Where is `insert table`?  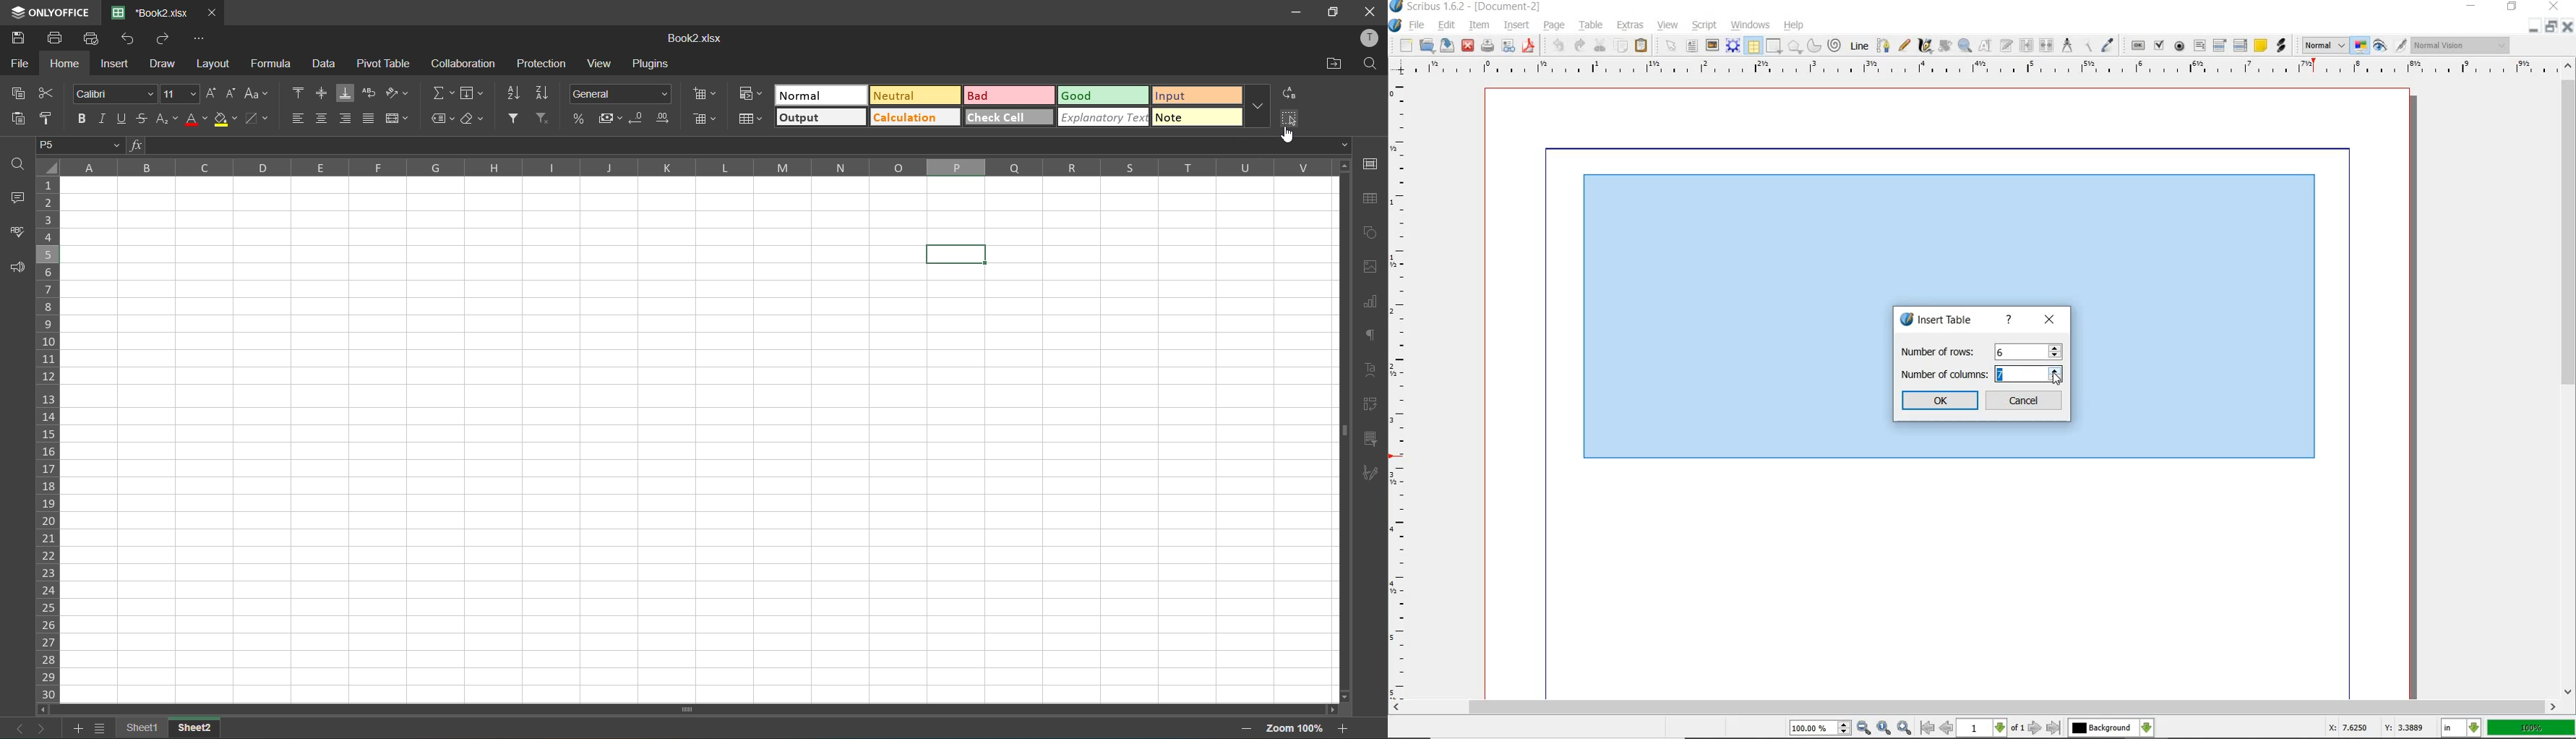 insert table is located at coordinates (1935, 319).